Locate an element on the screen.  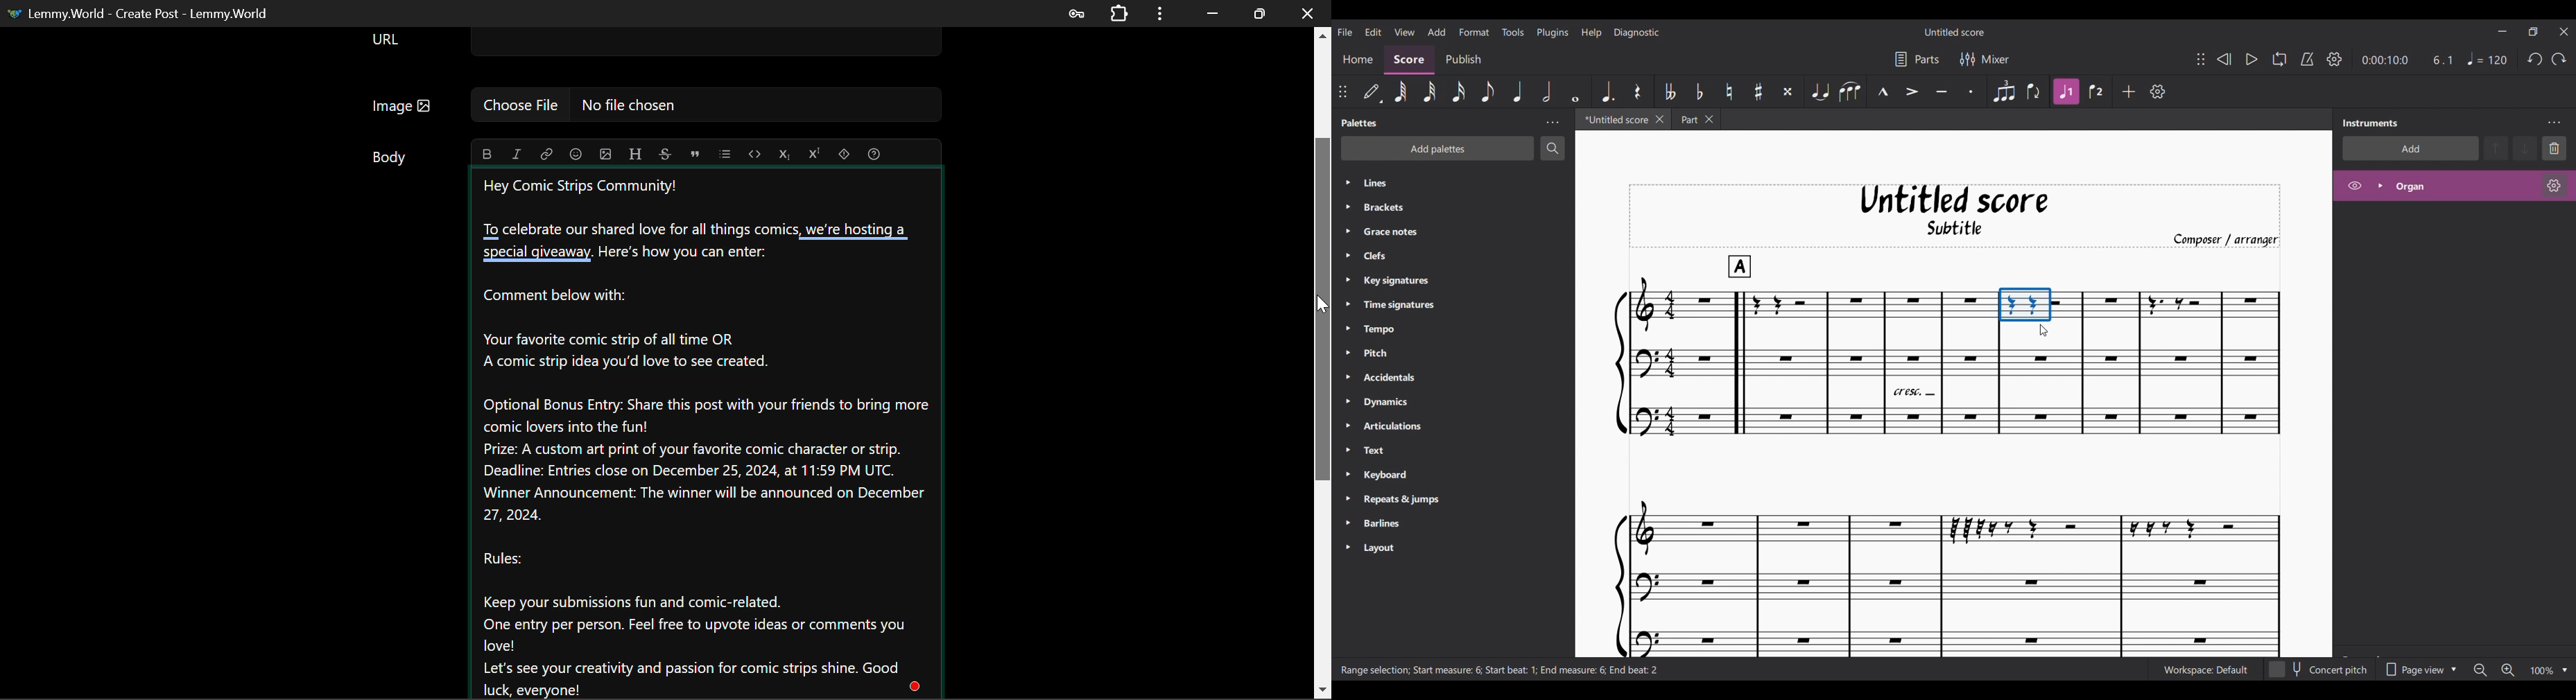
64th note is located at coordinates (1400, 93).